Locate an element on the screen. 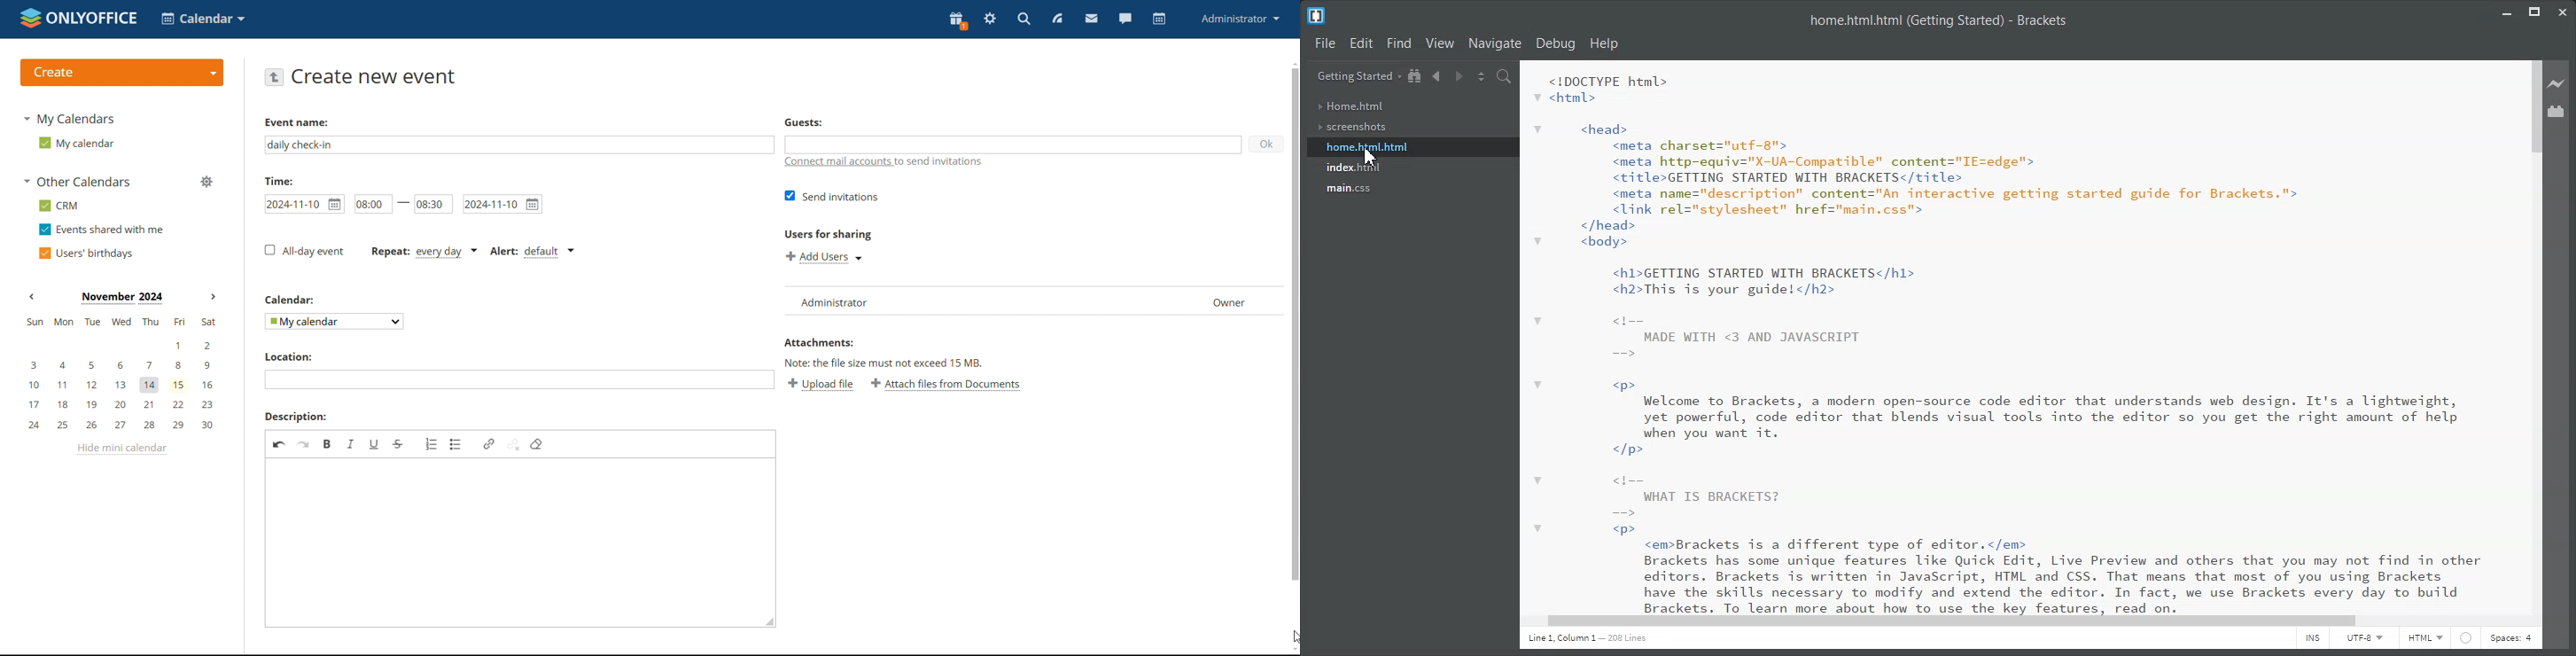  Text 1 is located at coordinates (1940, 20).